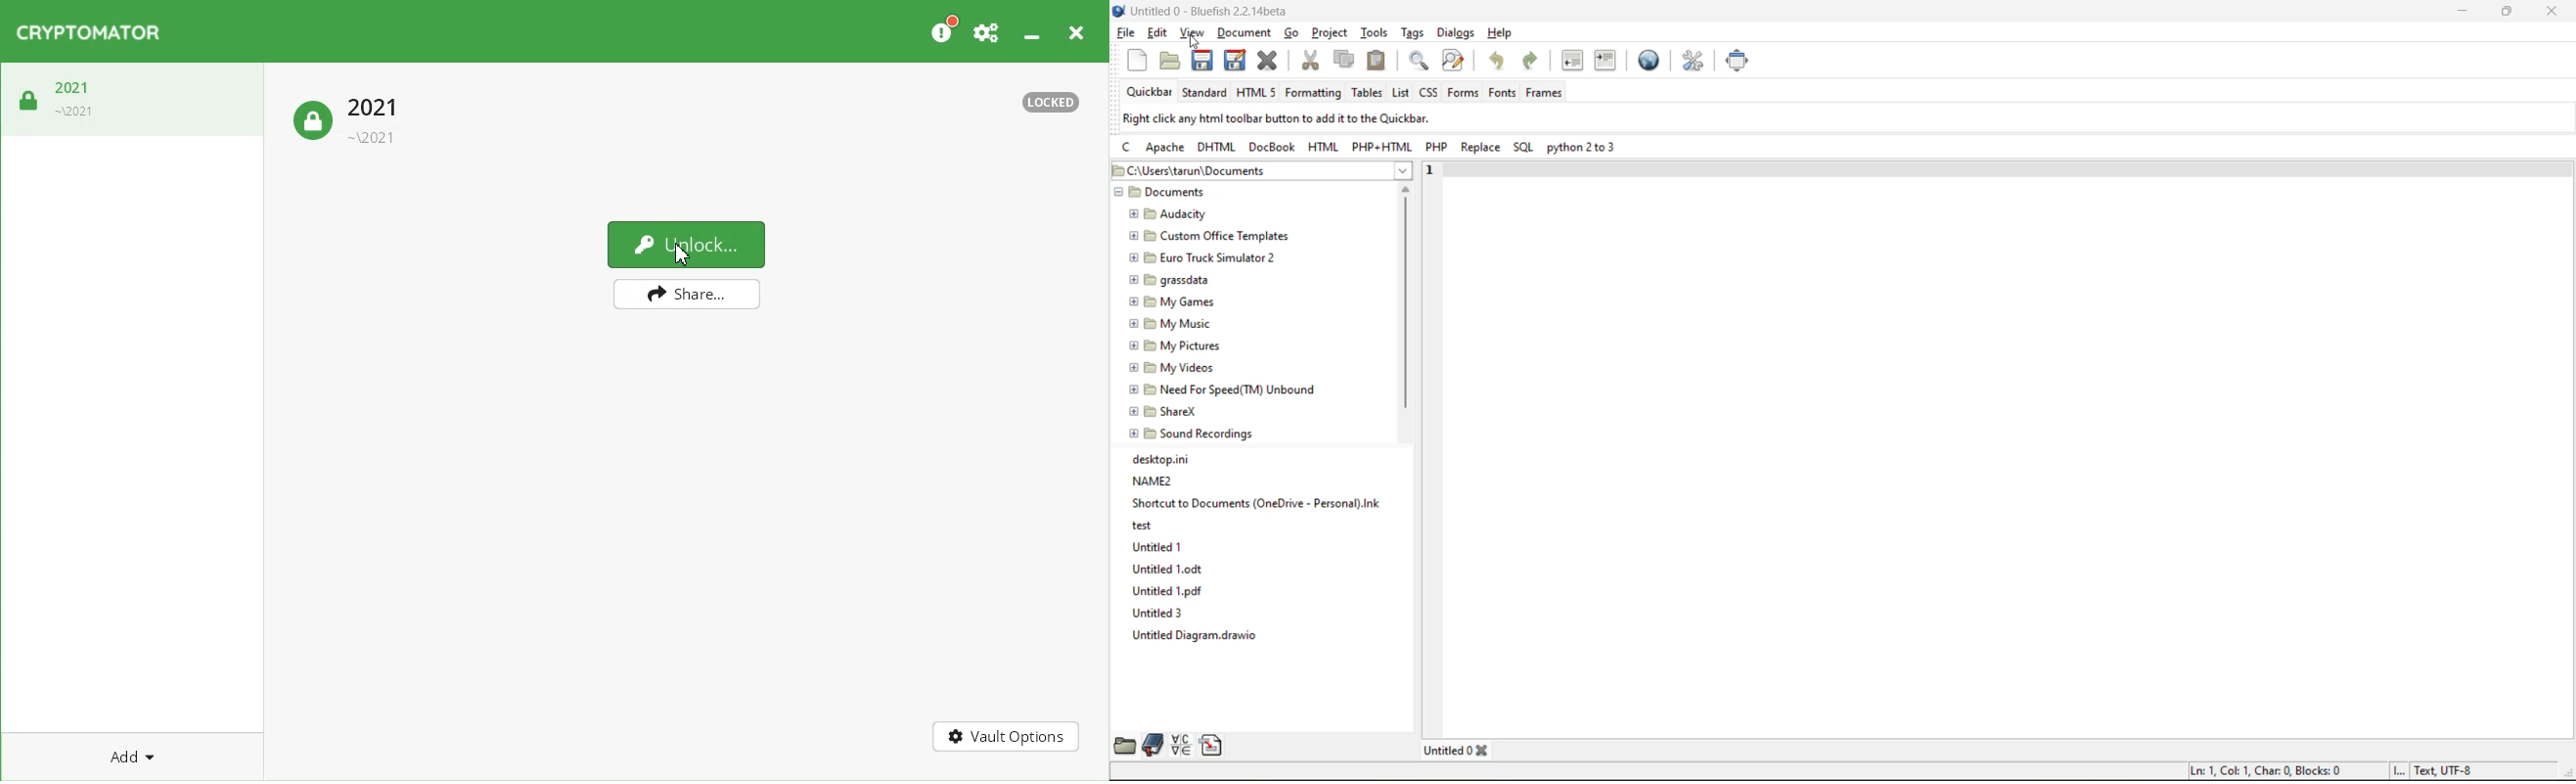  Describe the element at coordinates (1145, 523) in the screenshot. I see `ory` at that location.